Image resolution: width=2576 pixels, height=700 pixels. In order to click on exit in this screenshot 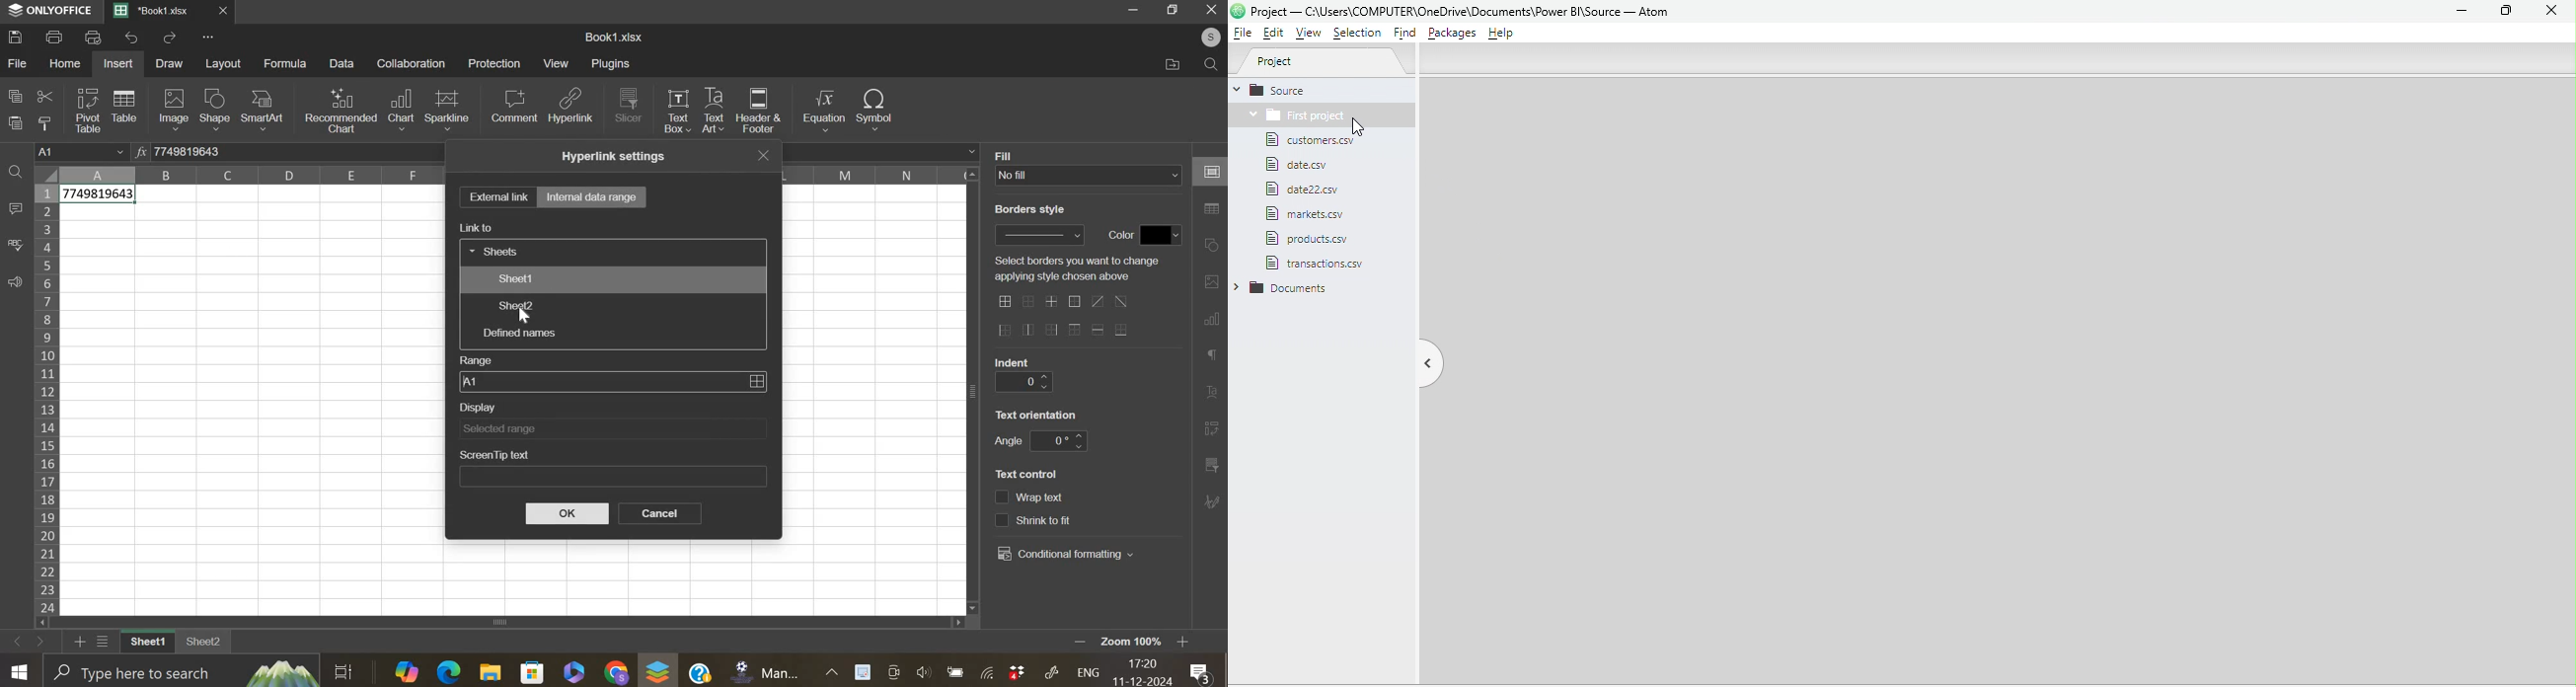, I will do `click(767, 155)`.